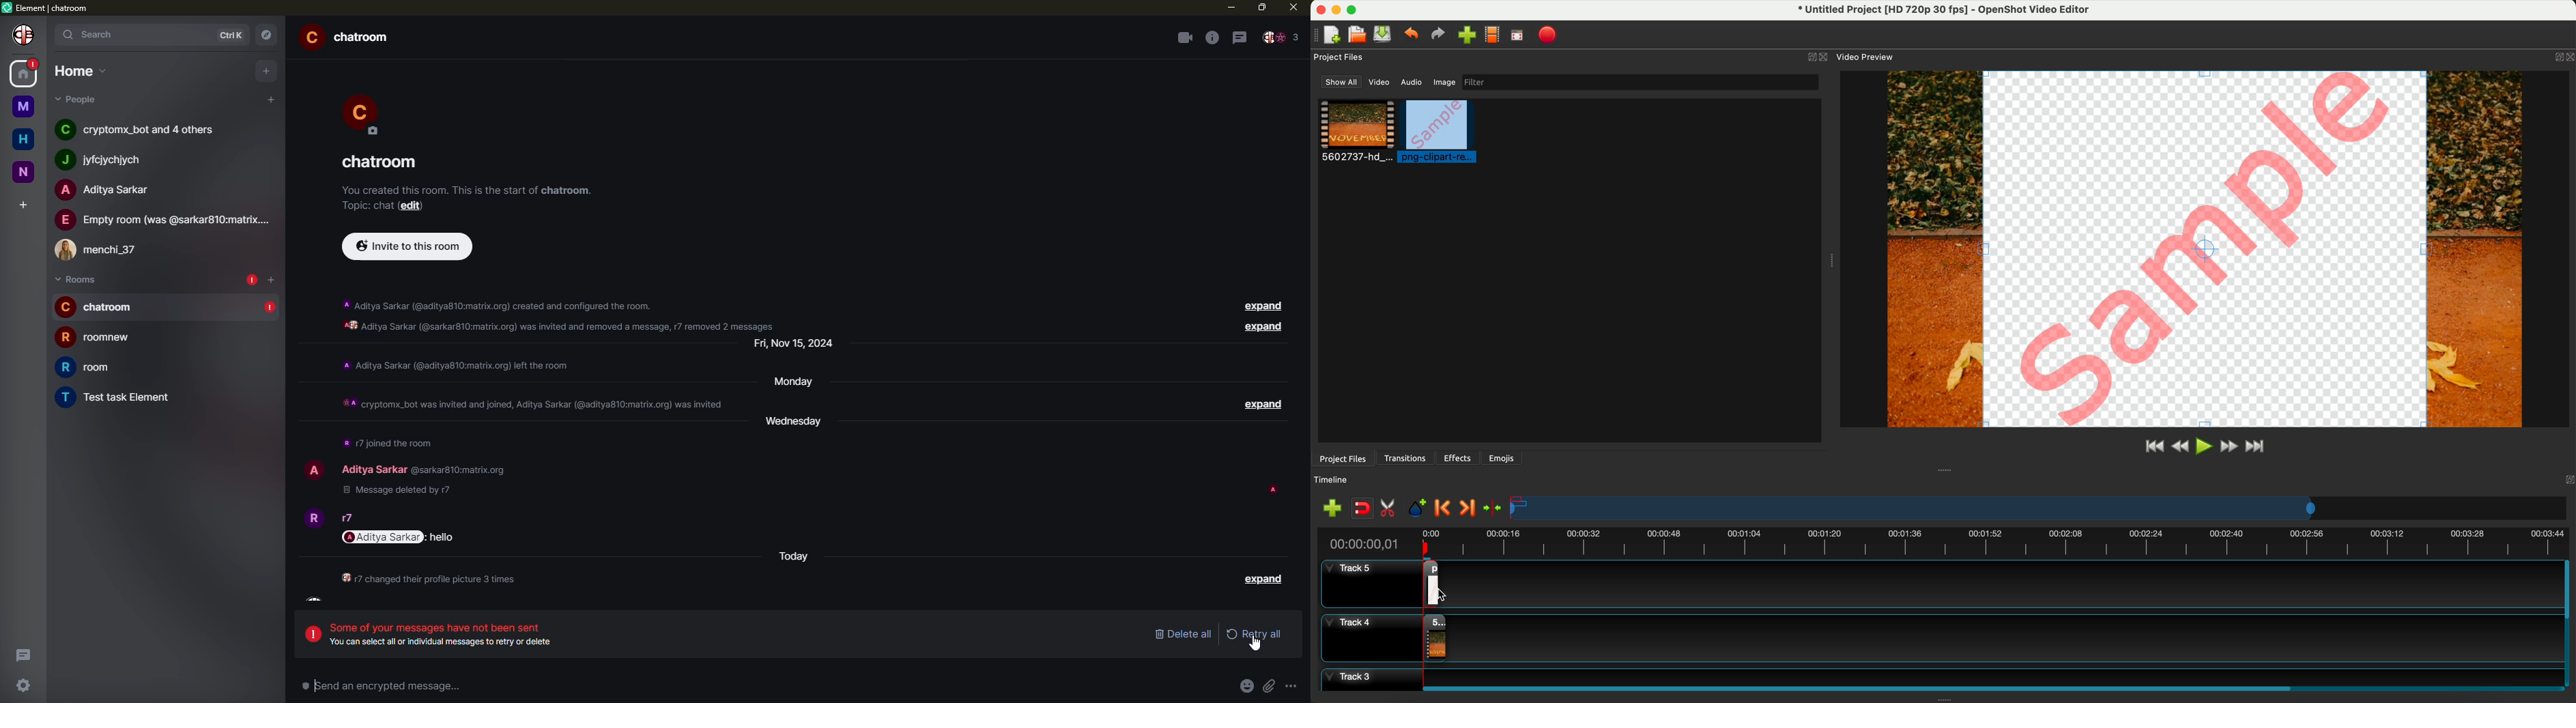 Image resolution: width=2576 pixels, height=728 pixels. Describe the element at coordinates (1988, 687) in the screenshot. I see `scroll bar` at that location.